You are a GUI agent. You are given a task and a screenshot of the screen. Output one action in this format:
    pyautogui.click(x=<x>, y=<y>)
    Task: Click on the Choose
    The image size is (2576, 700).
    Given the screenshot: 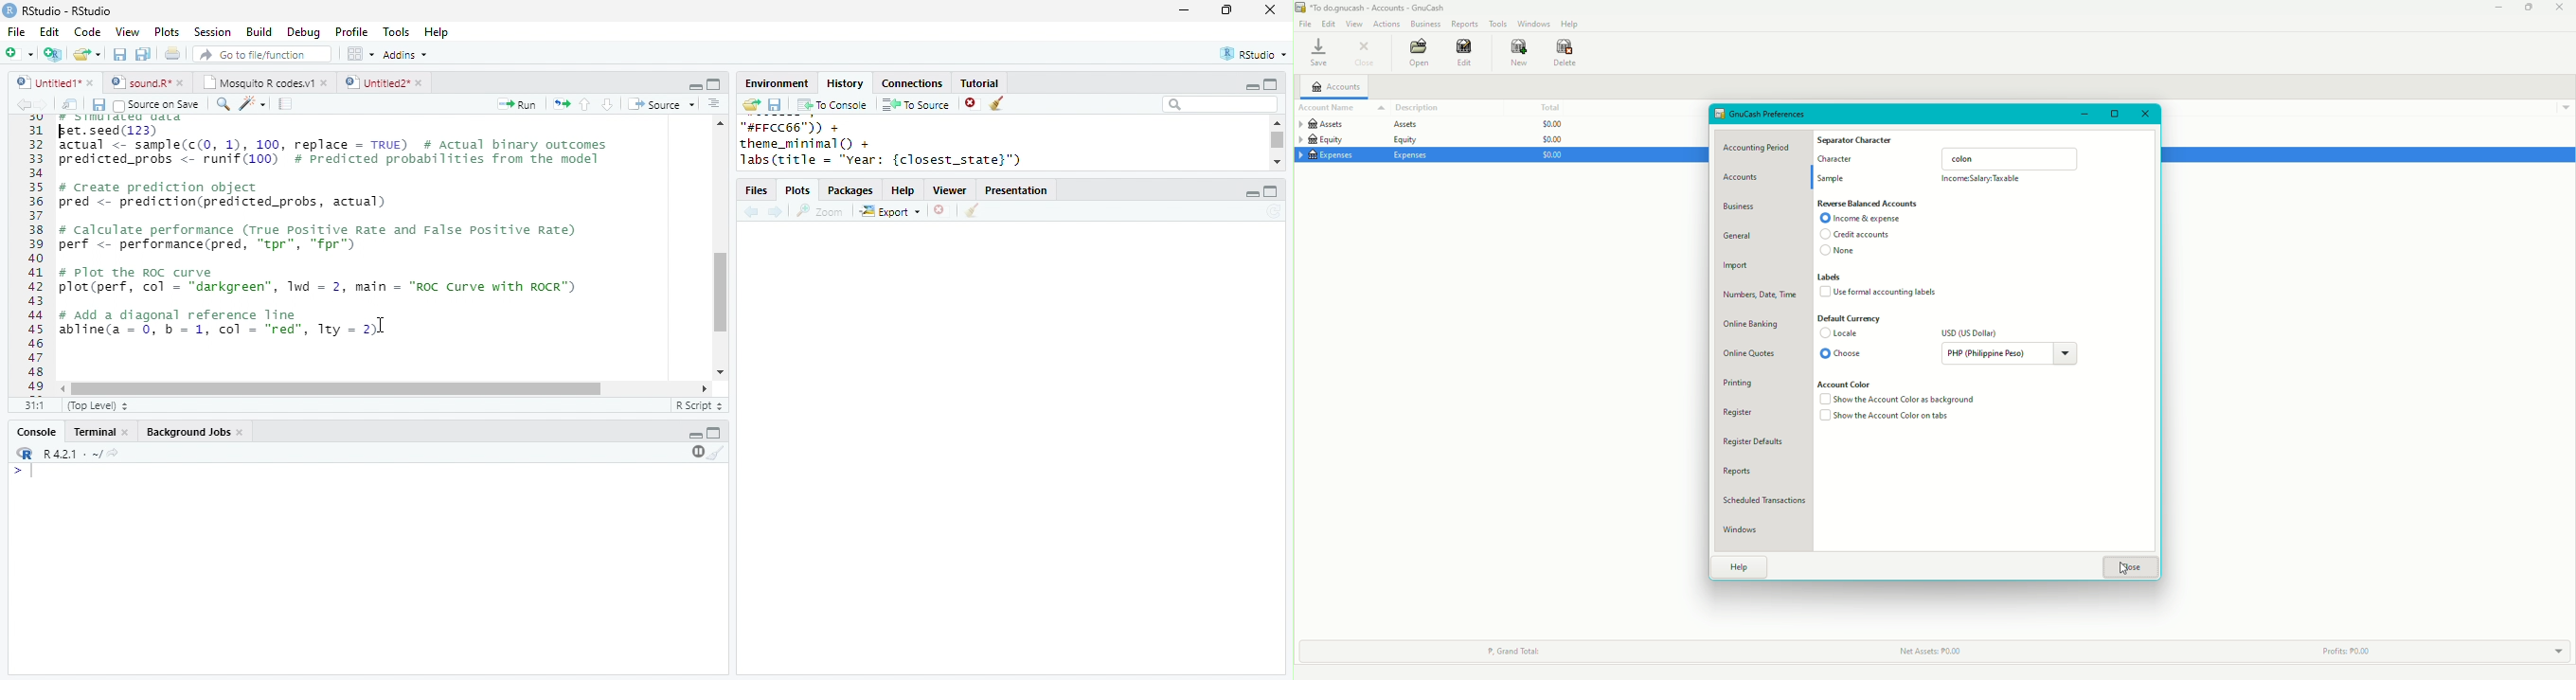 What is the action you would take?
    pyautogui.click(x=1842, y=354)
    